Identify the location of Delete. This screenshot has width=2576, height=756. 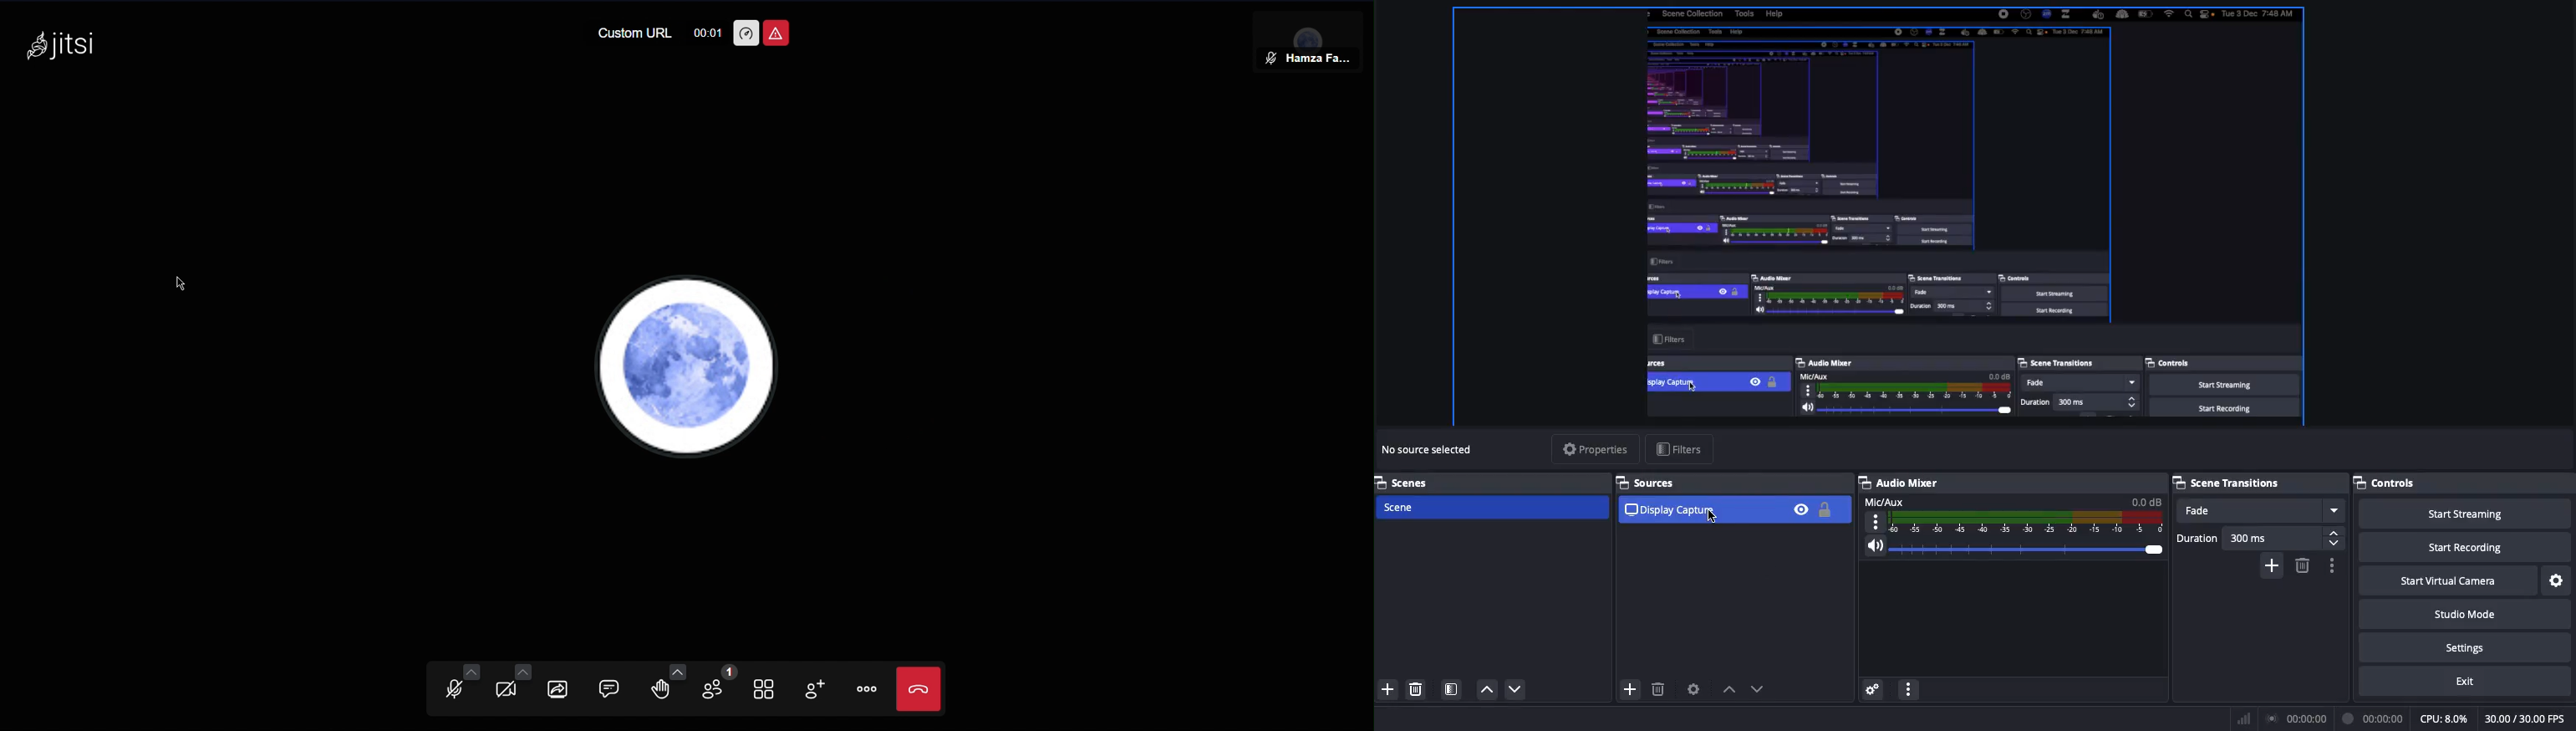
(1415, 688).